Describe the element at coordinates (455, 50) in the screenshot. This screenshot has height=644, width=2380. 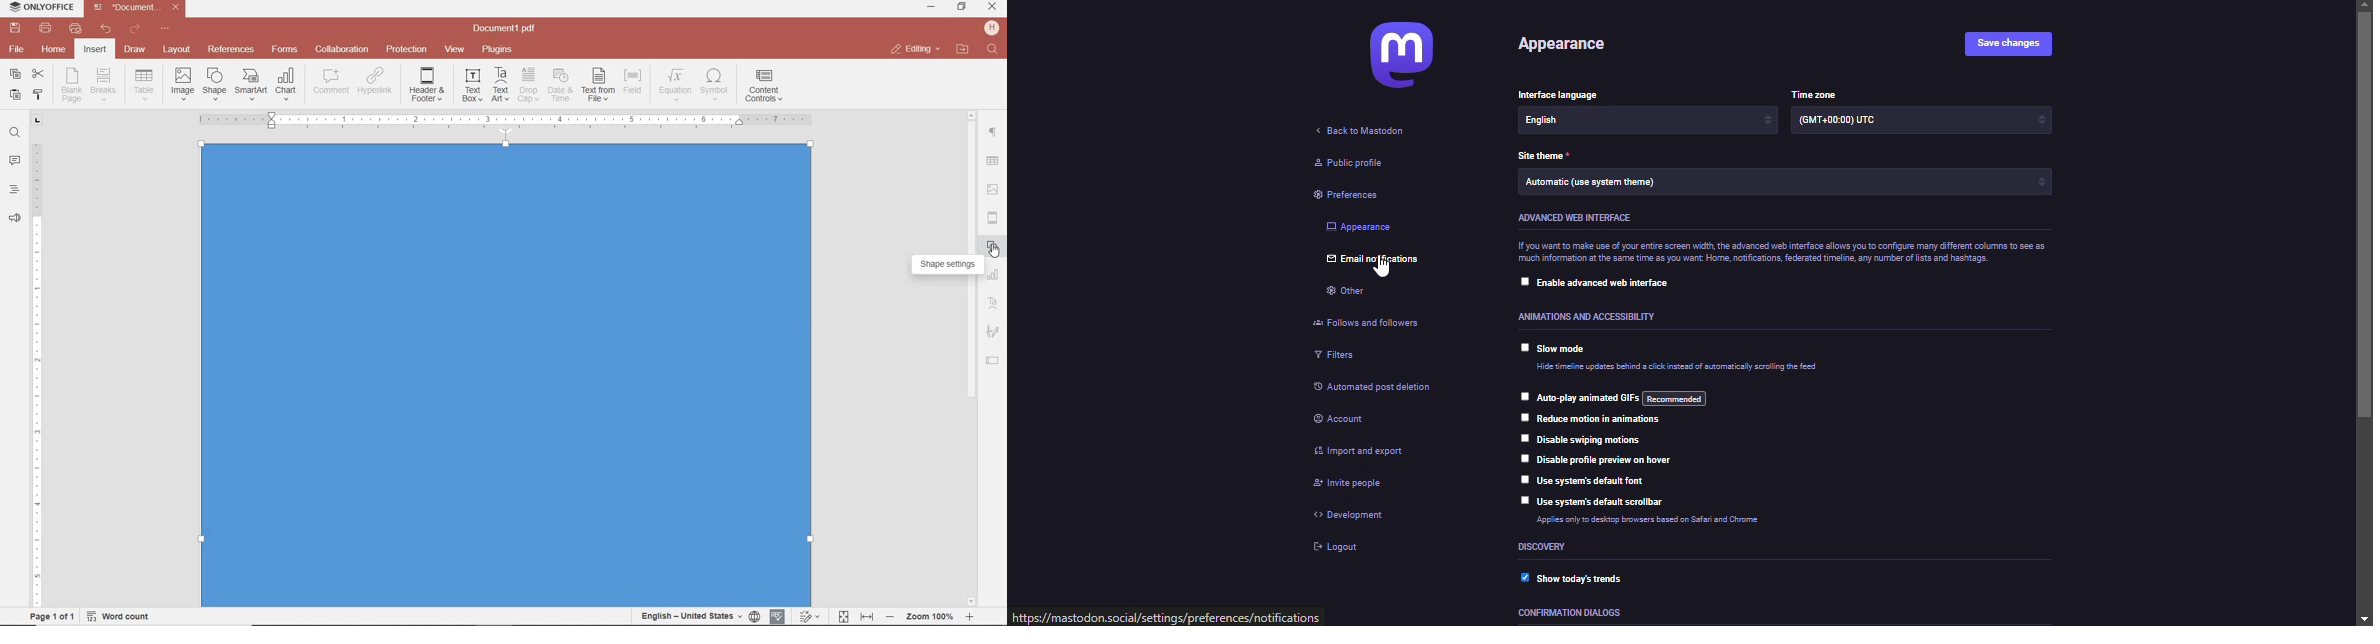
I see `view` at that location.